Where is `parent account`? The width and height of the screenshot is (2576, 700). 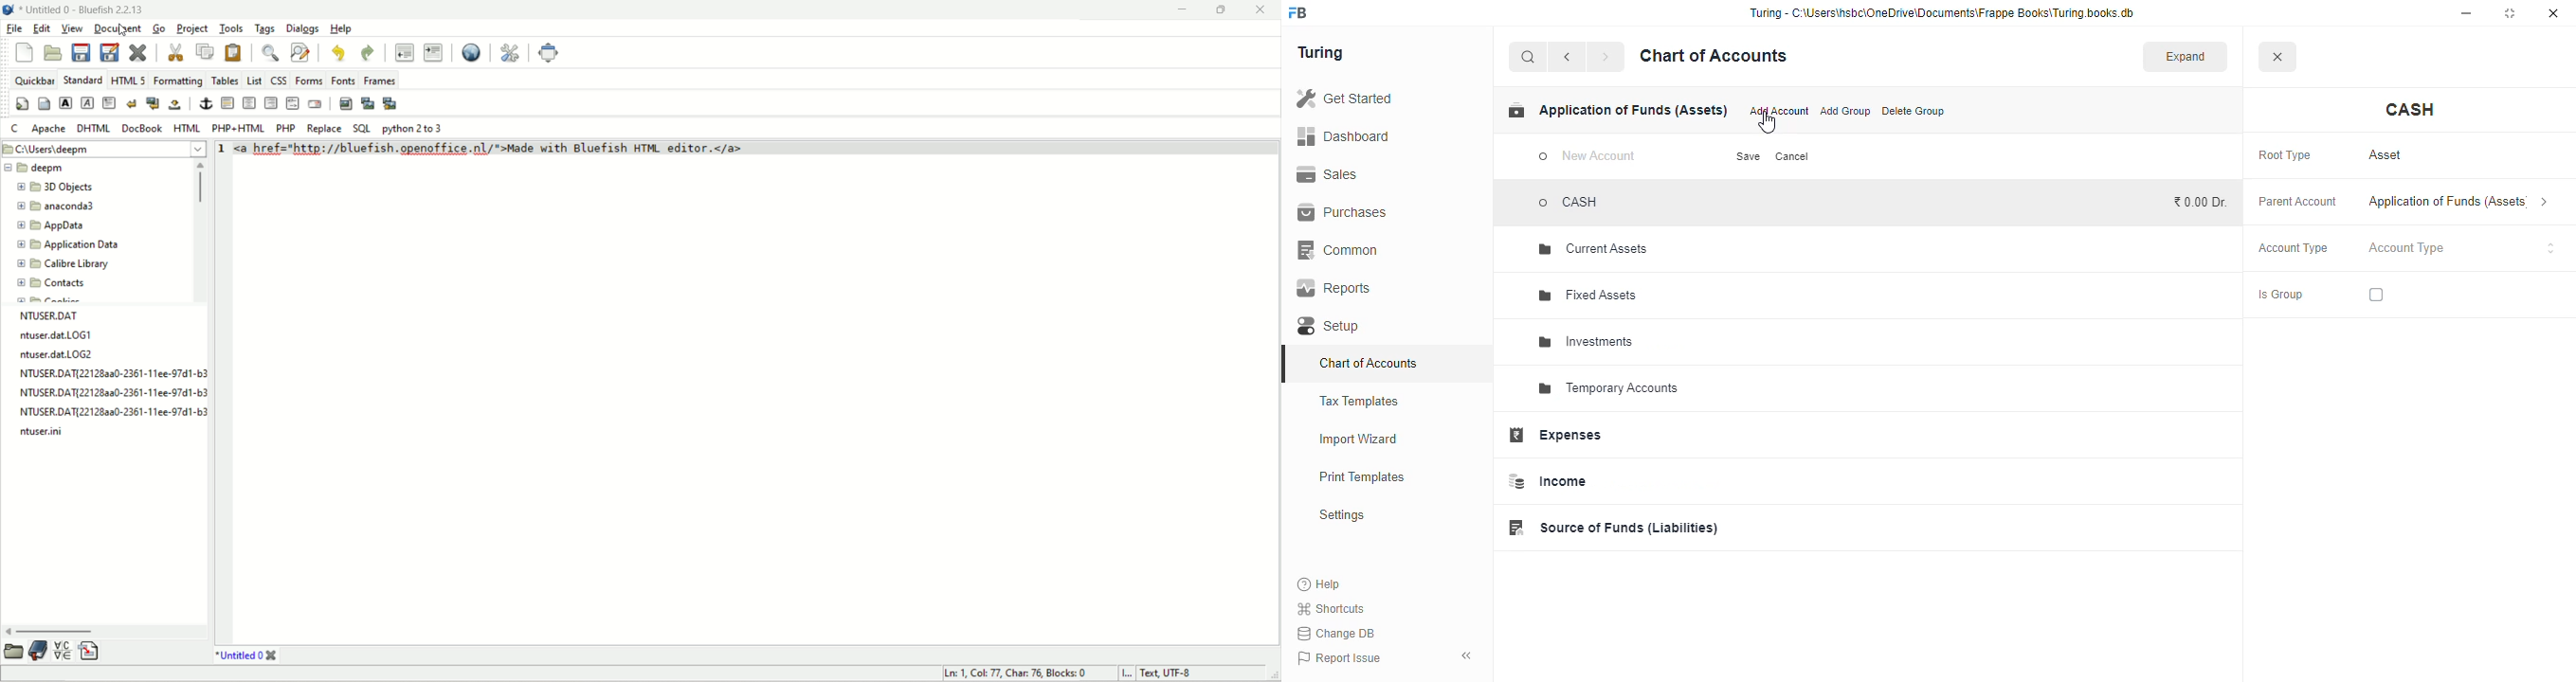 parent account is located at coordinates (2298, 203).